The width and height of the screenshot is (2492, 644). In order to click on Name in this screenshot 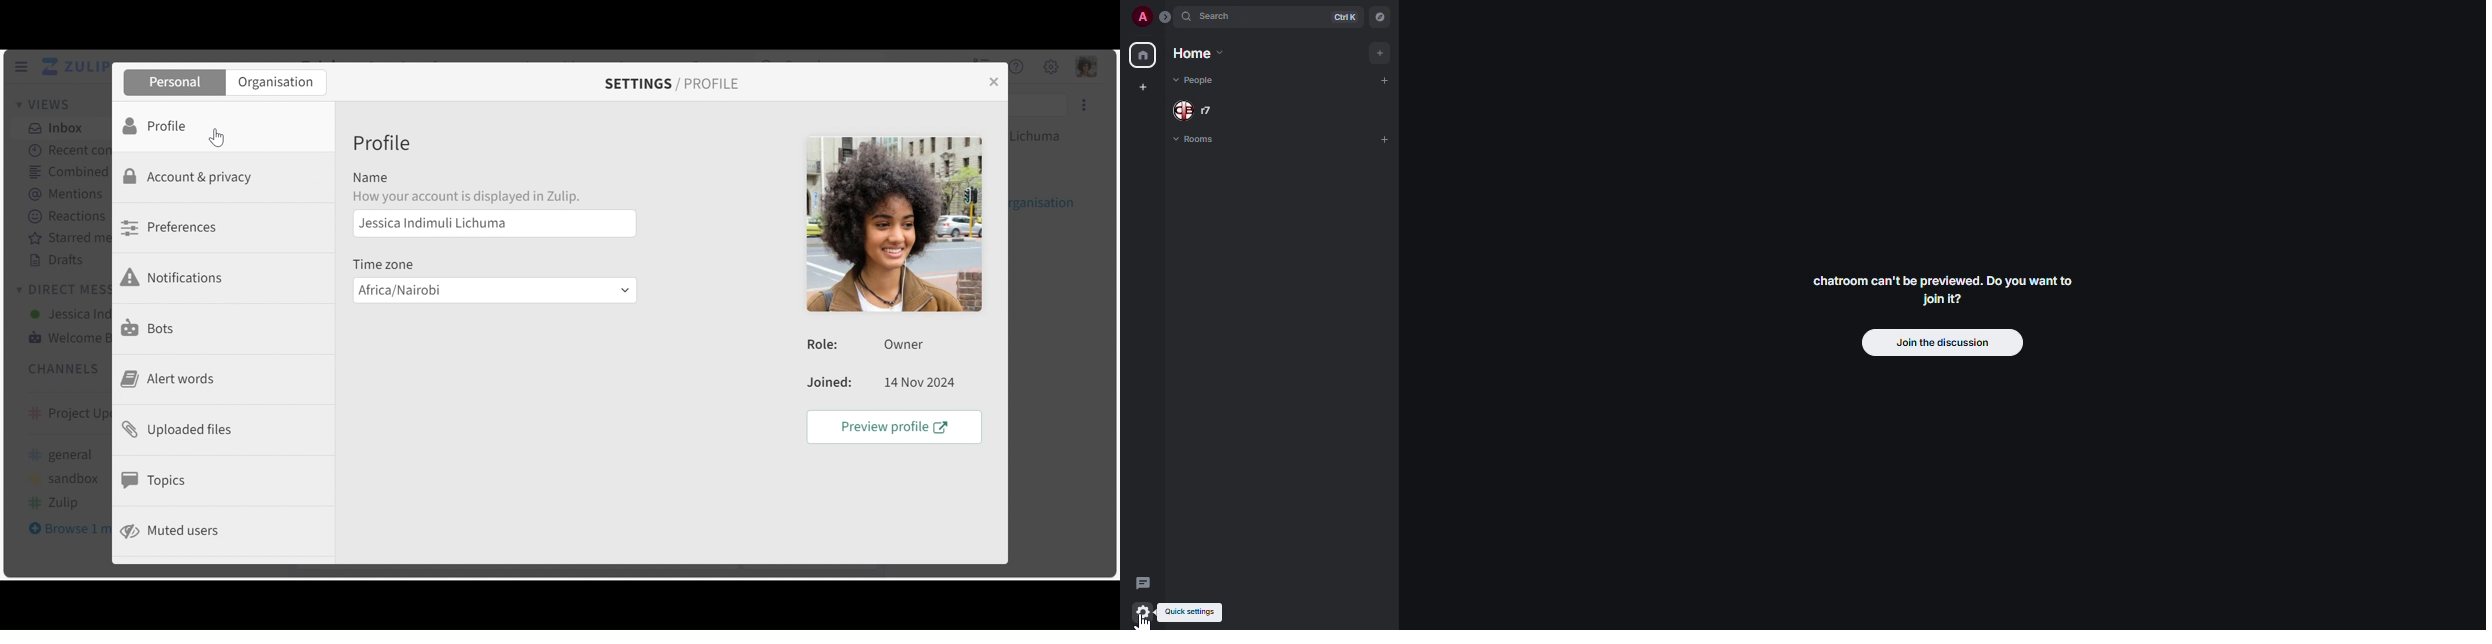, I will do `click(372, 180)`.